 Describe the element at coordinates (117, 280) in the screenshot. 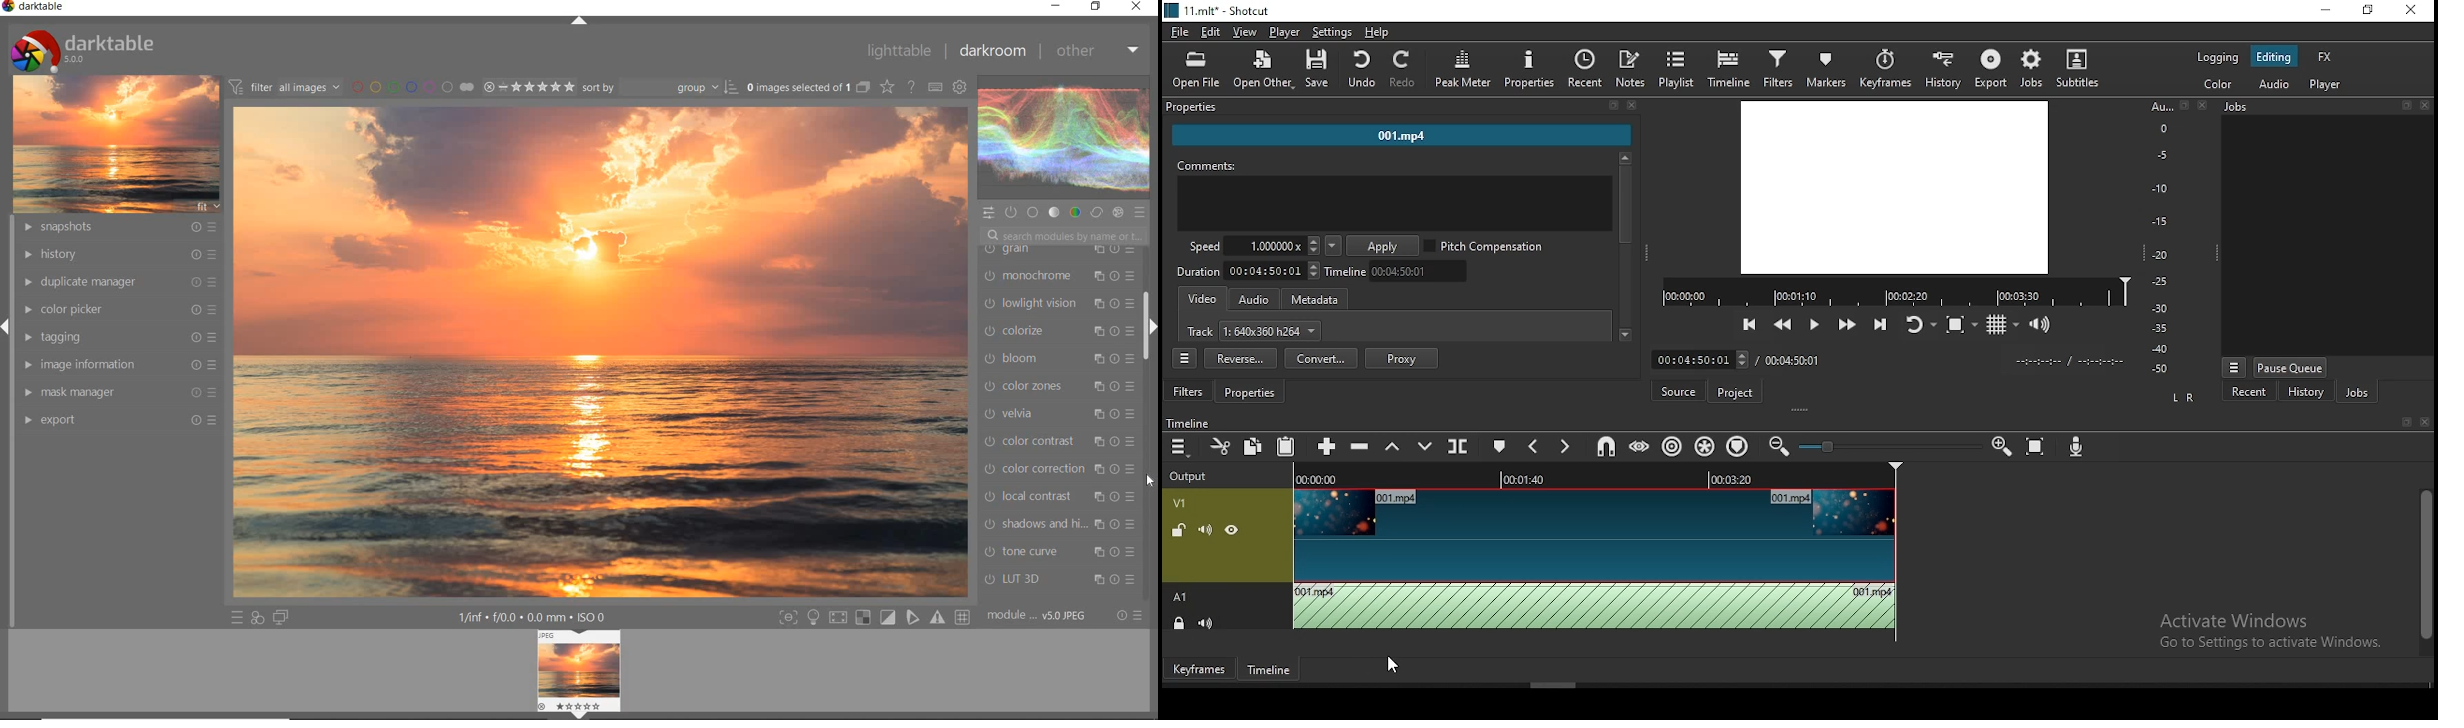

I see `DUPLICATE MANAGER` at that location.